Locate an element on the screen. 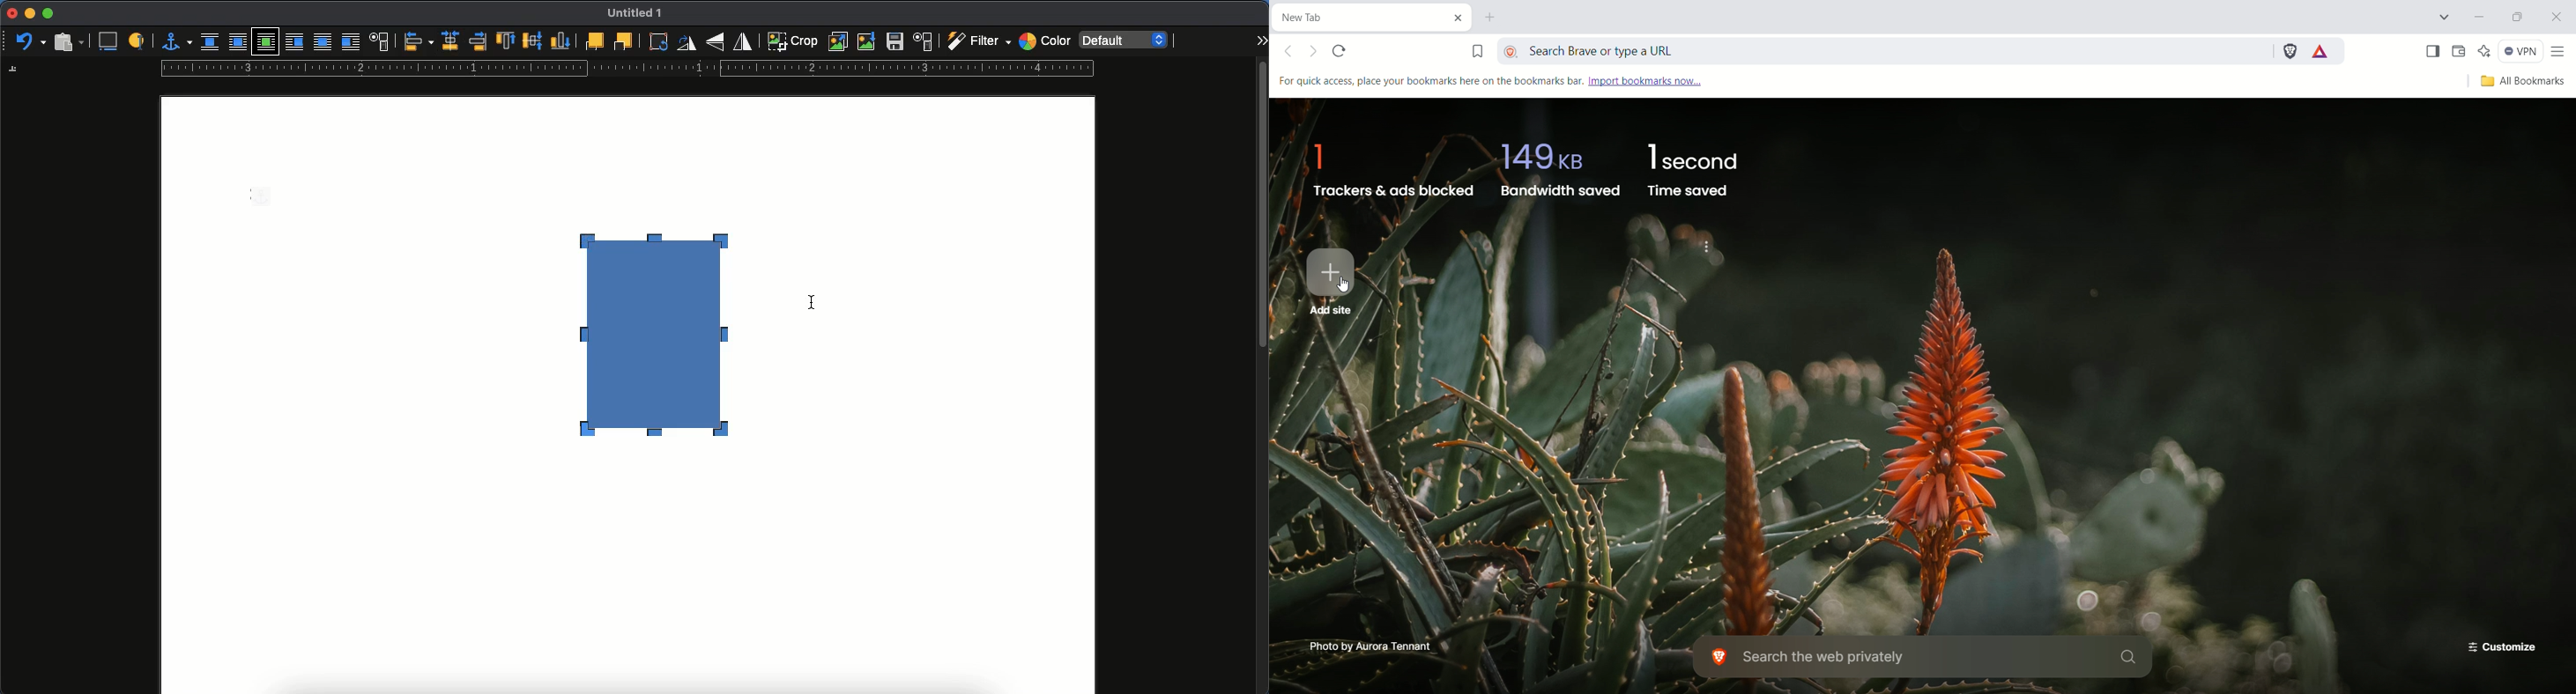 The height and width of the screenshot is (700, 2576). to back is located at coordinates (623, 41).